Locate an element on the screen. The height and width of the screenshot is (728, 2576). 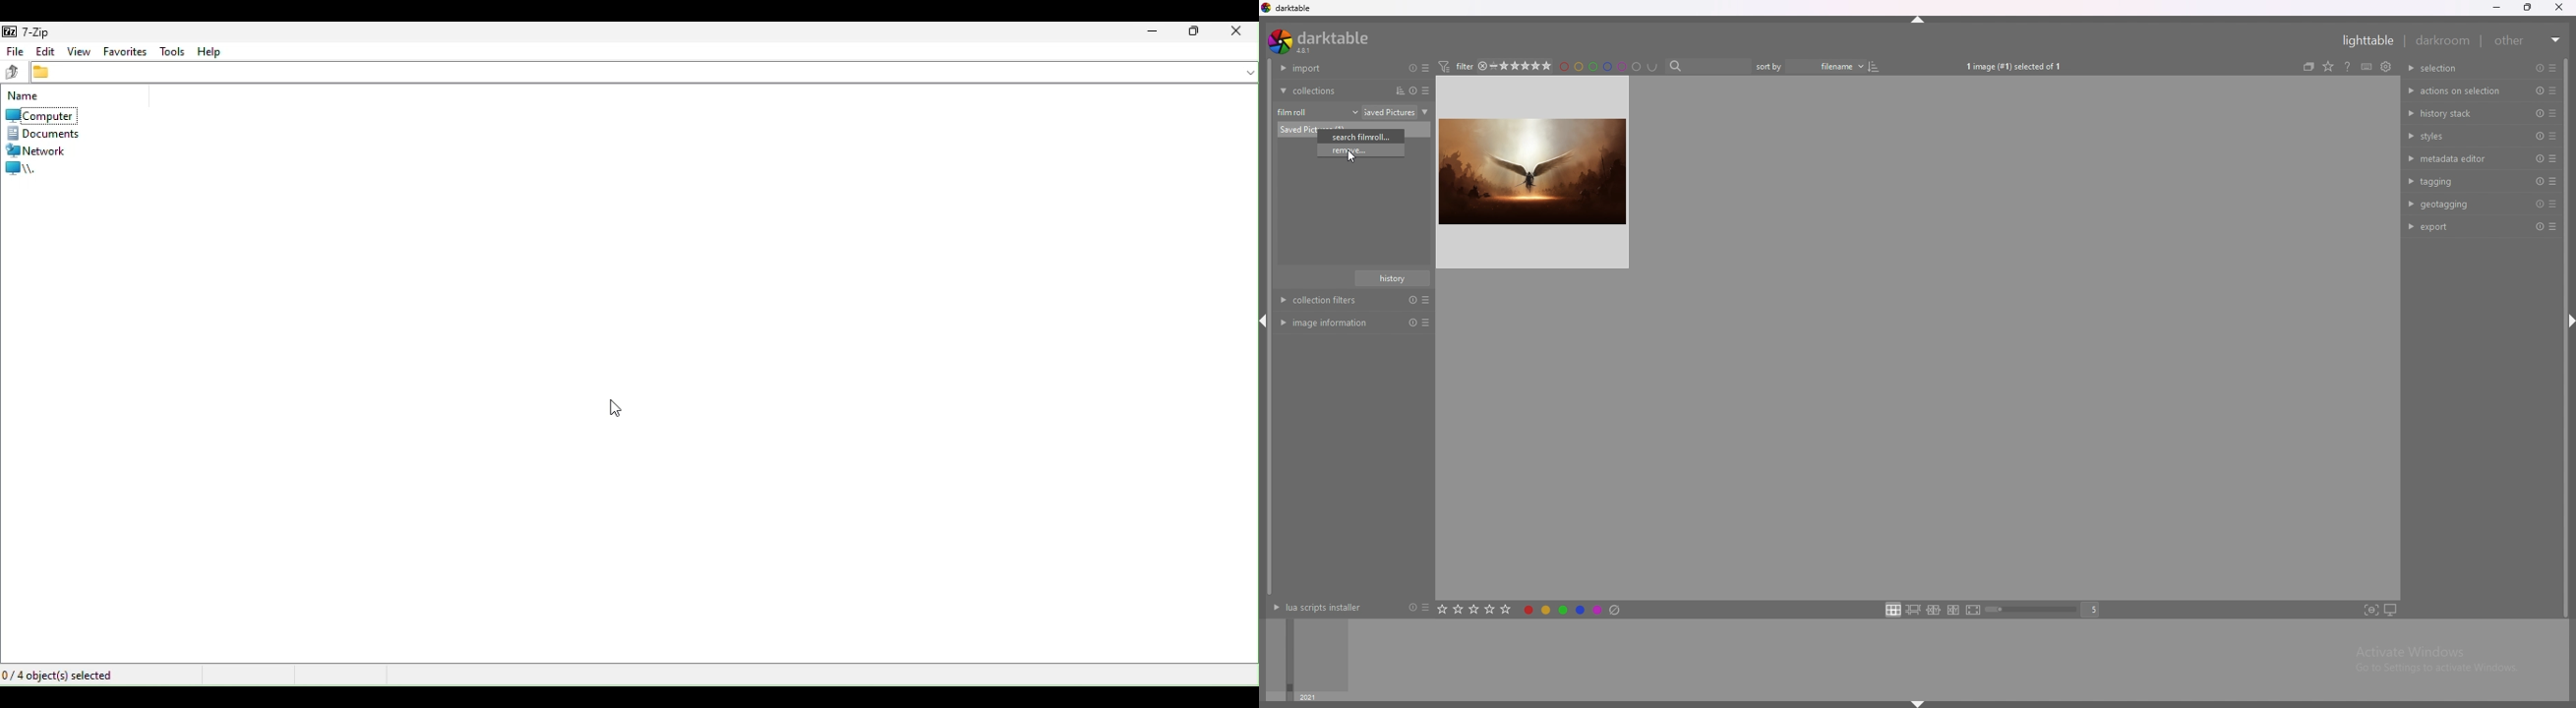
File is located at coordinates (17, 49).